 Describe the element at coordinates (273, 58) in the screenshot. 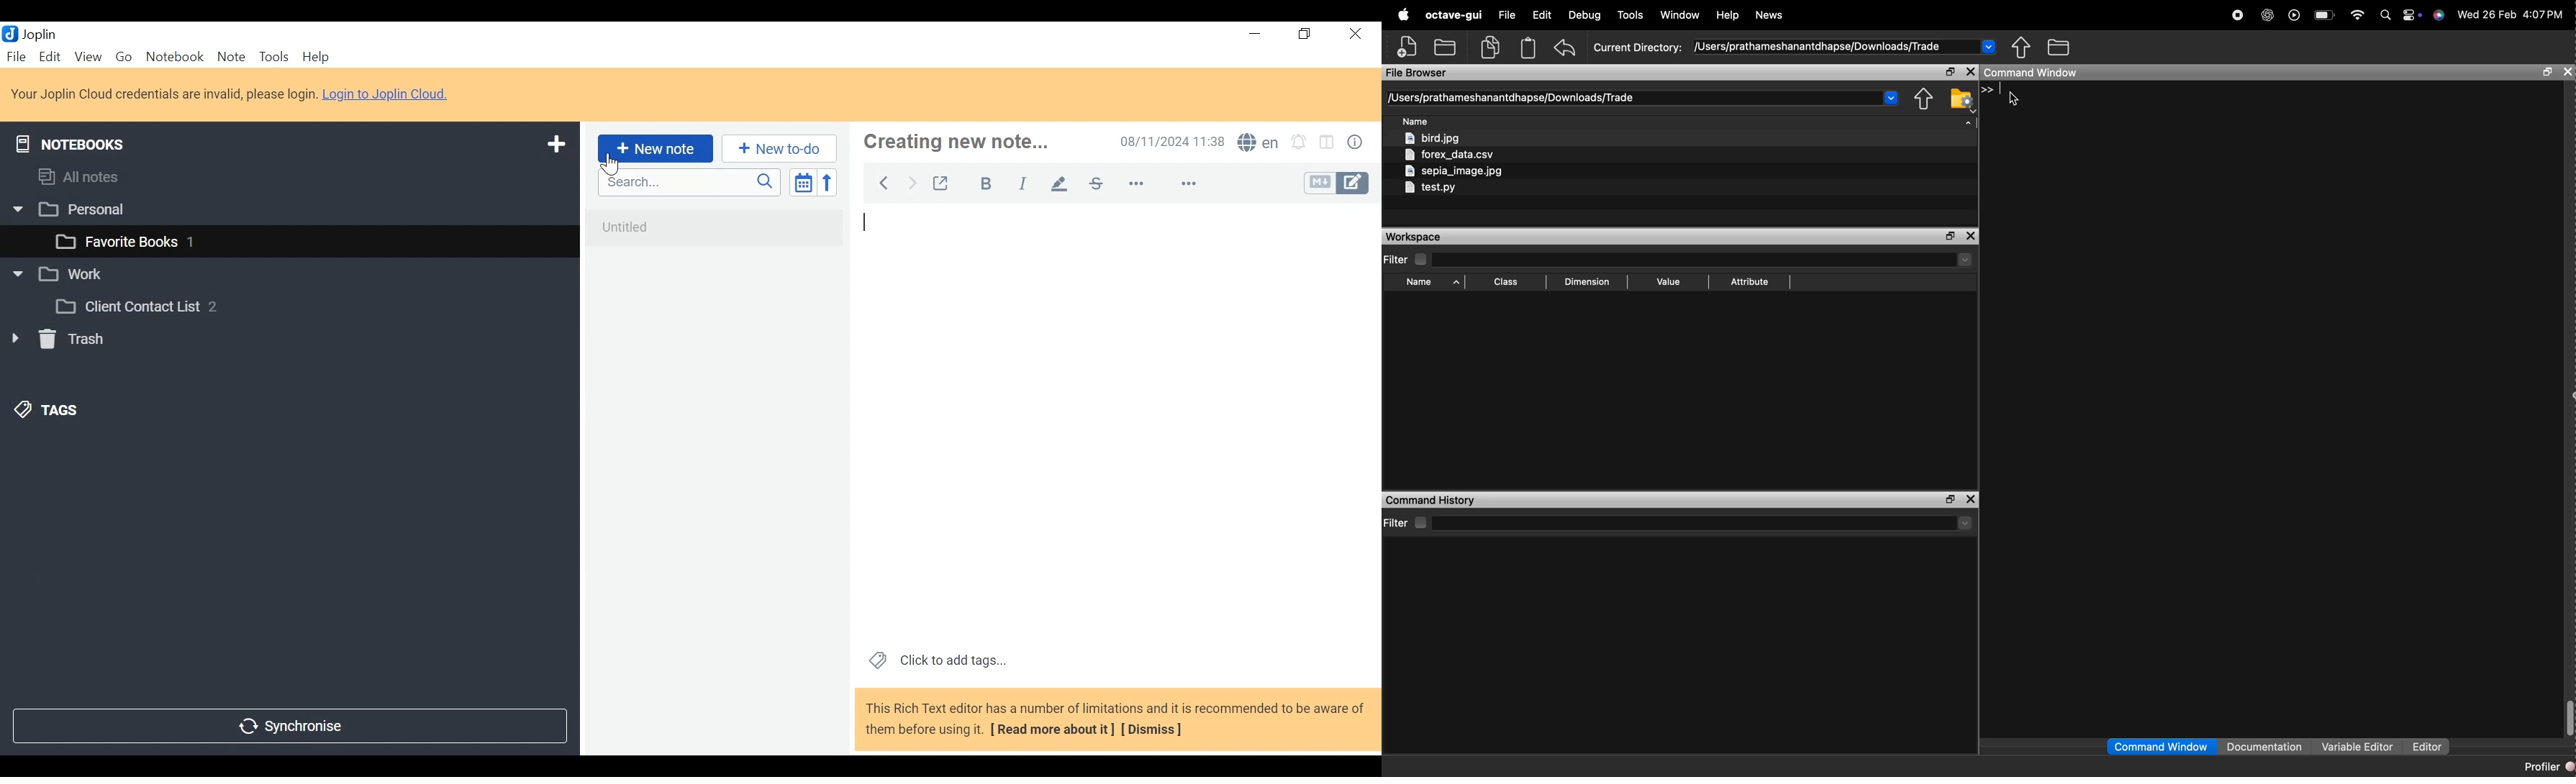

I see `Tools` at that location.